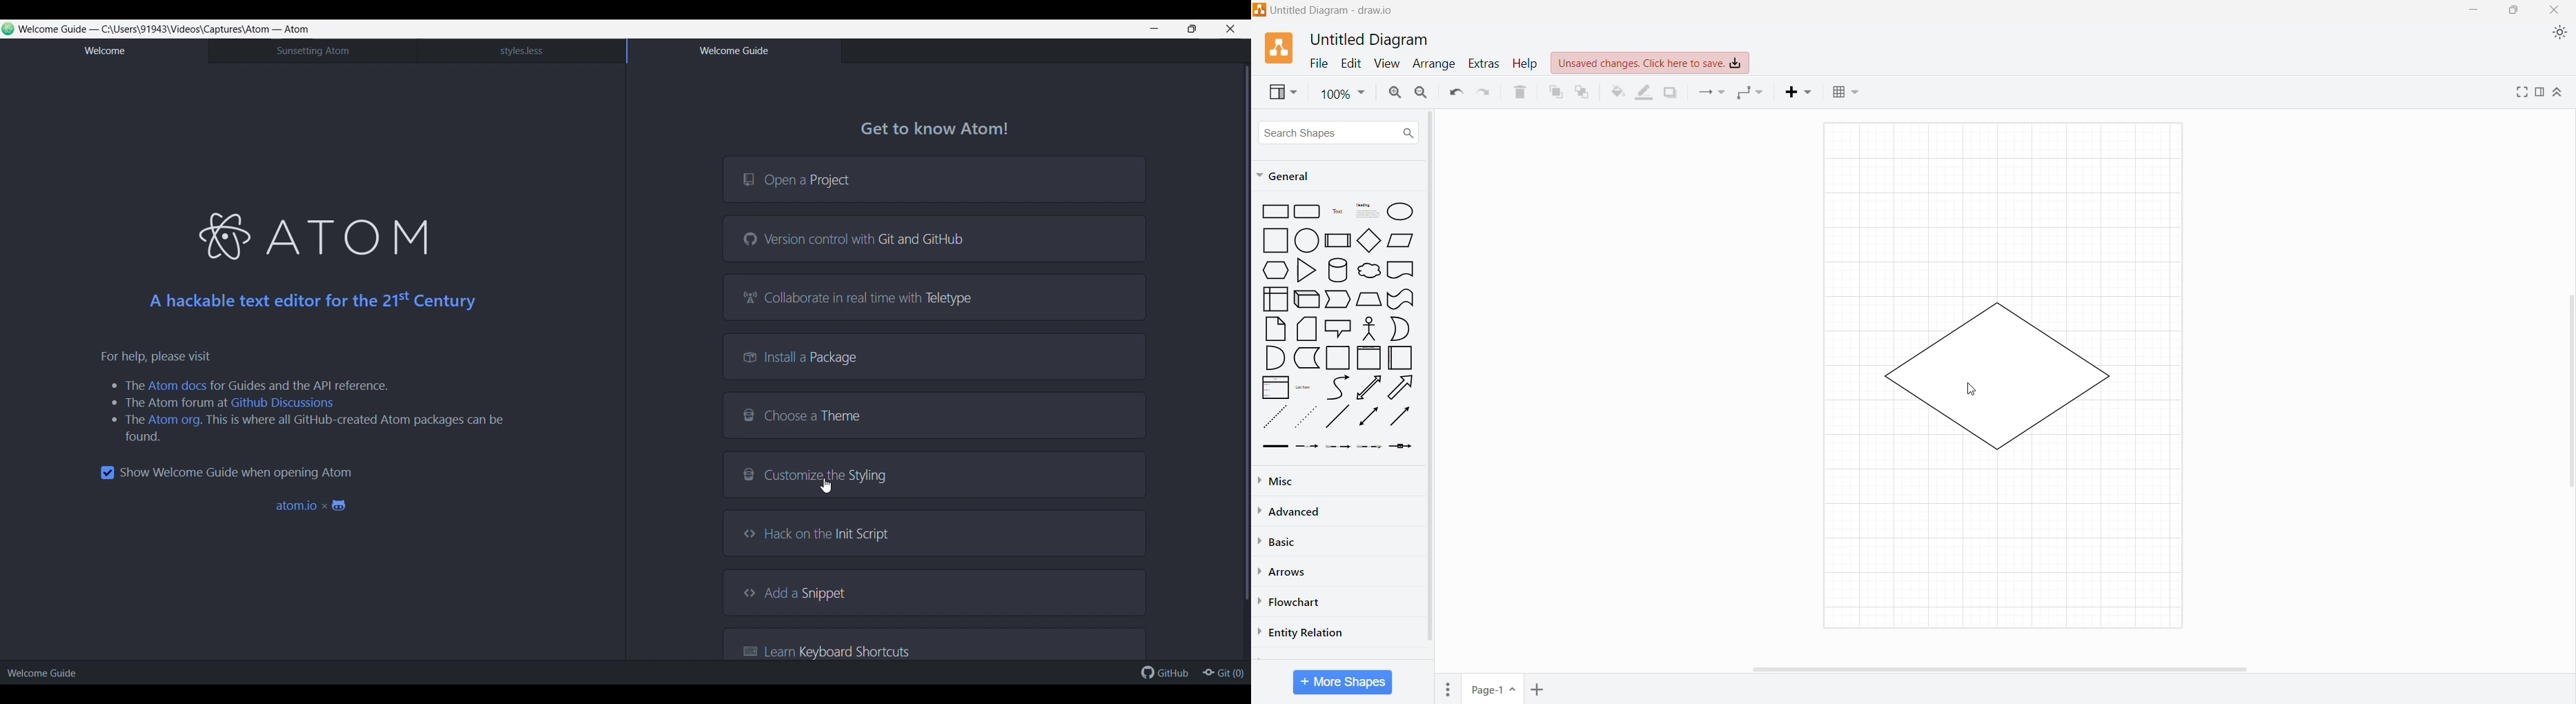 Image resolution: width=2576 pixels, height=728 pixels. Describe the element at coordinates (158, 356) in the screenshot. I see `For help, please visit` at that location.